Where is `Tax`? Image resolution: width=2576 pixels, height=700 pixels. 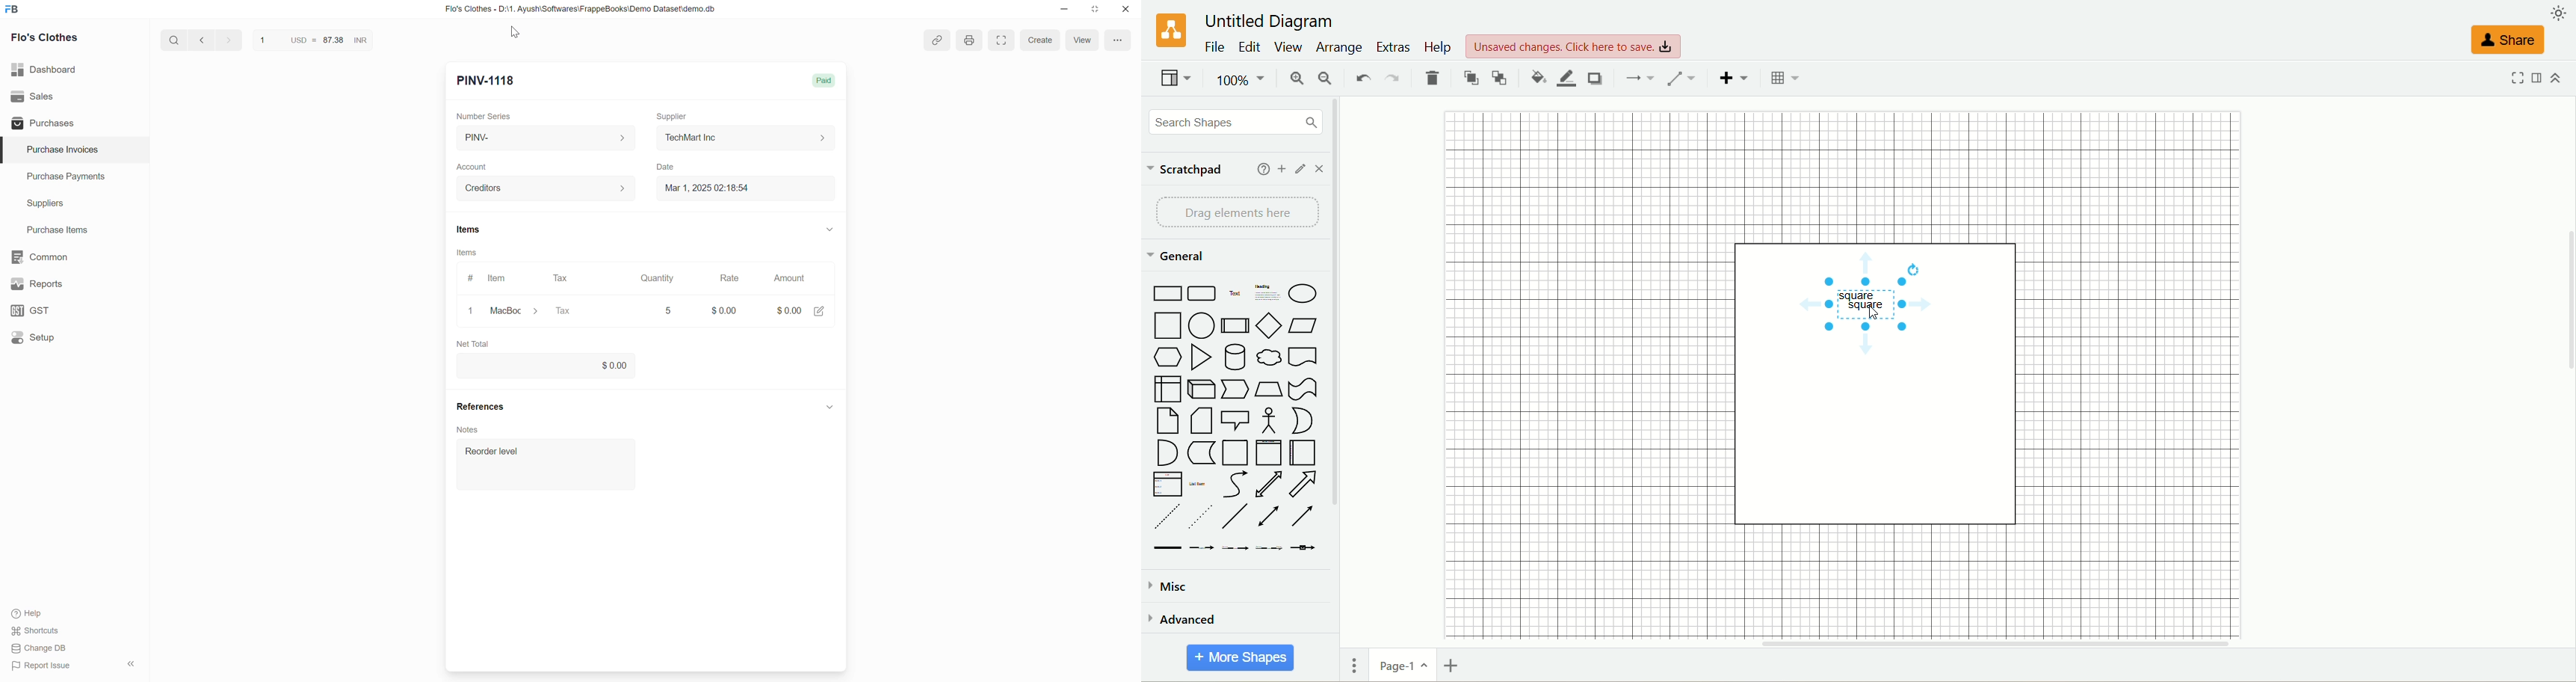
Tax is located at coordinates (587, 312).